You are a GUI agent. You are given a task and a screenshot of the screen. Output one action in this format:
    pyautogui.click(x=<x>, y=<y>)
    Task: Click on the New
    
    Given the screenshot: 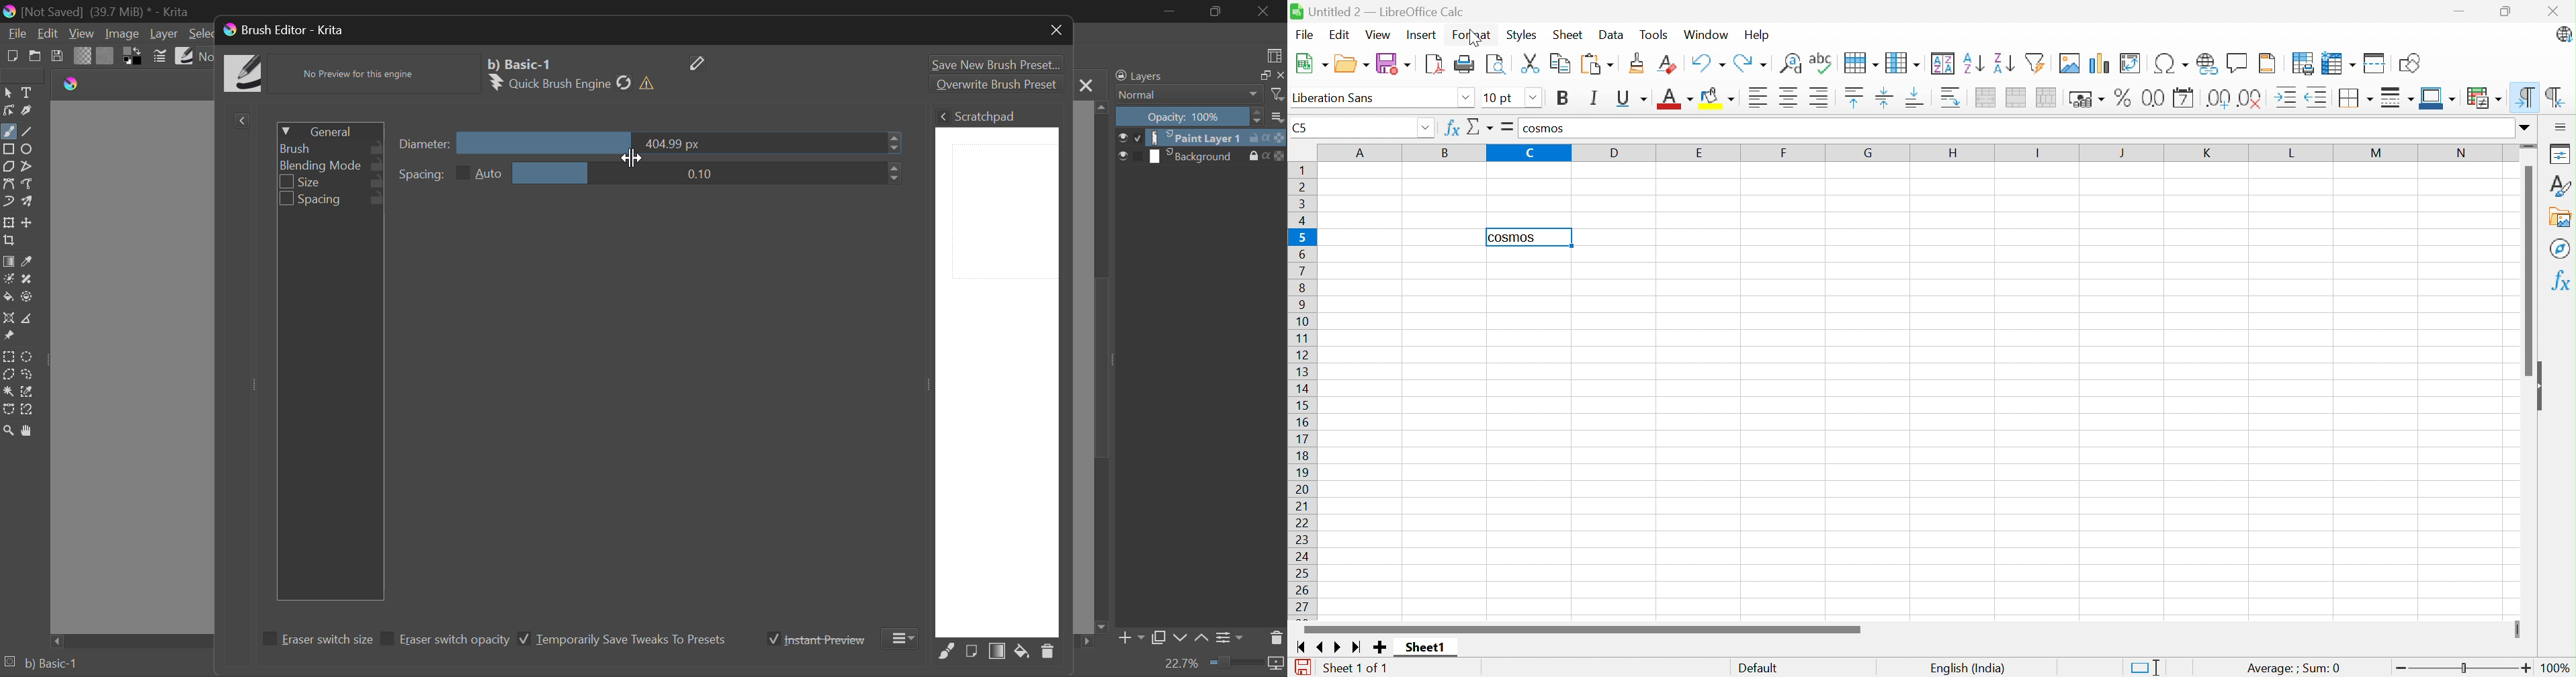 What is the action you would take?
    pyautogui.click(x=1311, y=64)
    